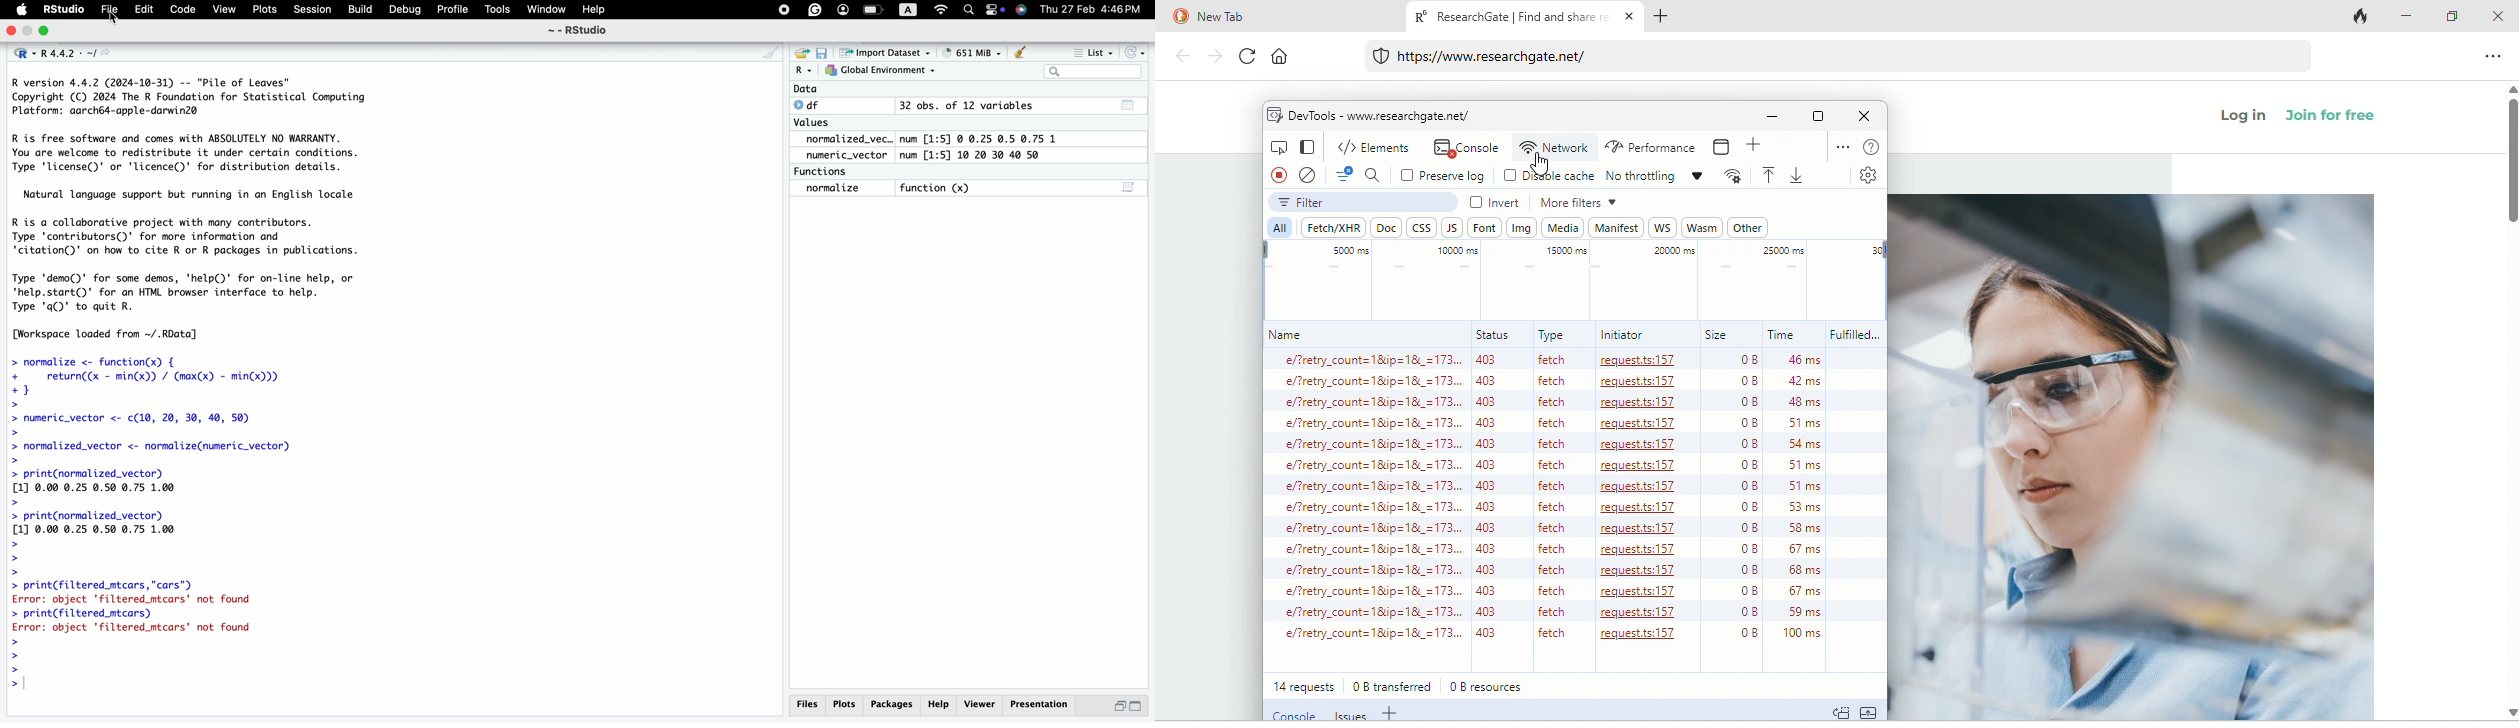 This screenshot has width=2520, height=728. What do you see at coordinates (1348, 714) in the screenshot?
I see `issues` at bounding box center [1348, 714].